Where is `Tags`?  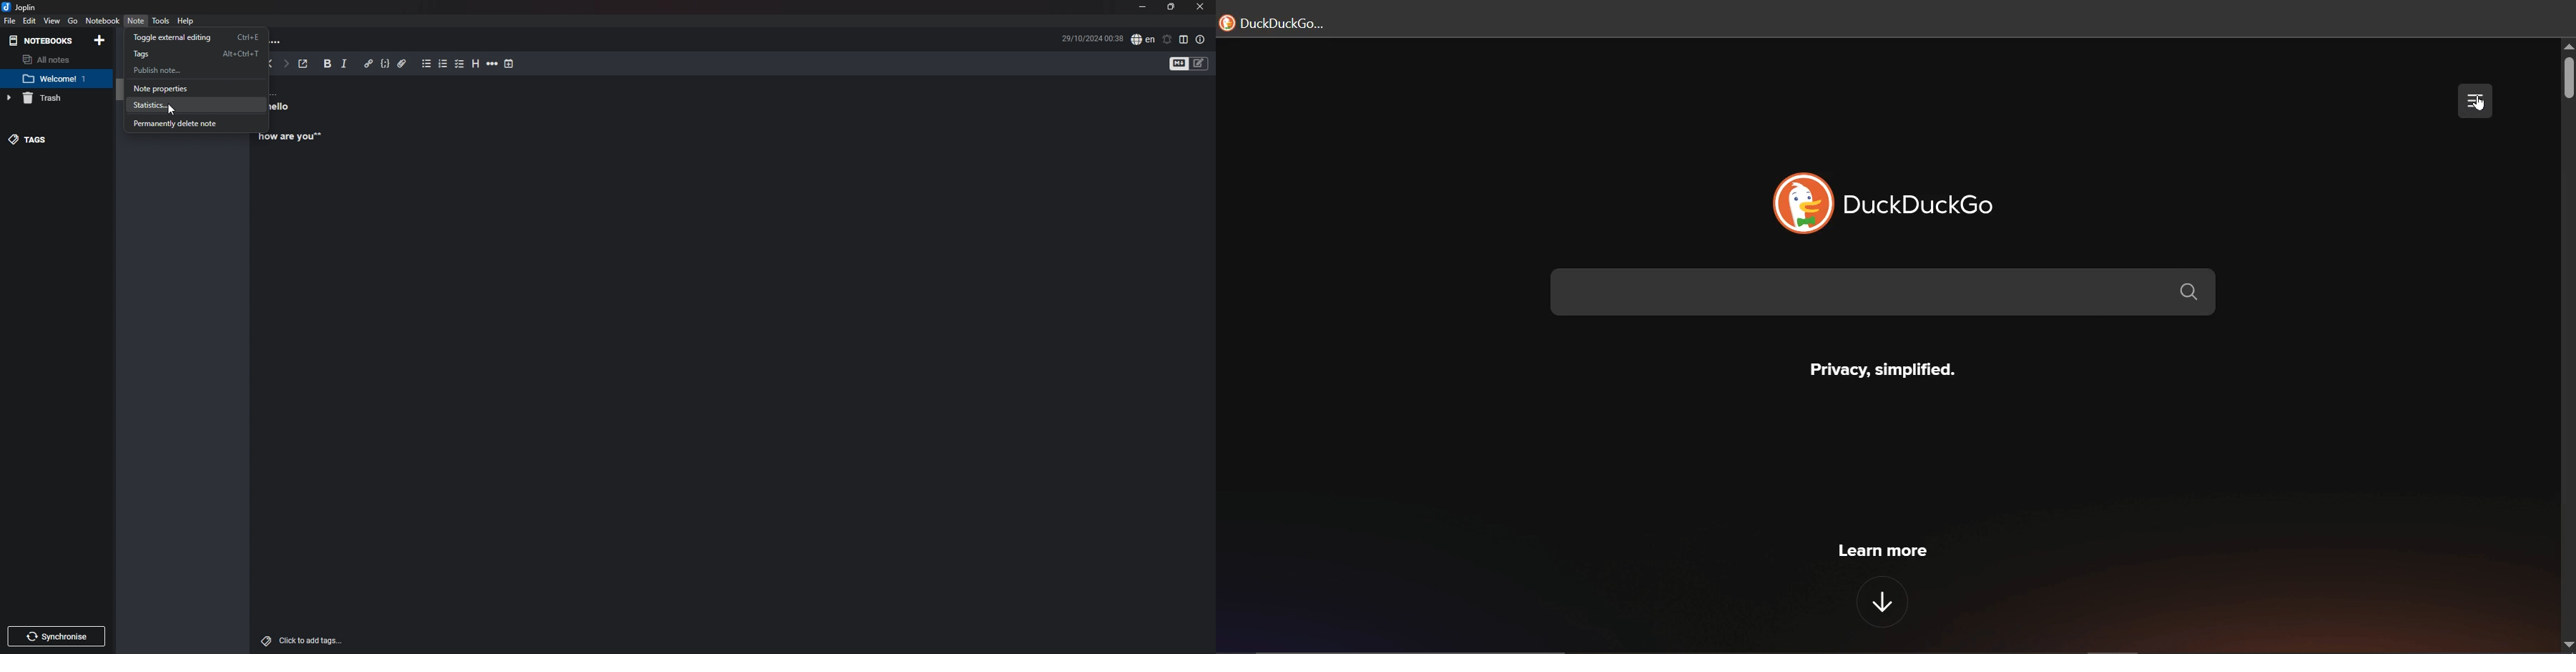
Tags is located at coordinates (196, 53).